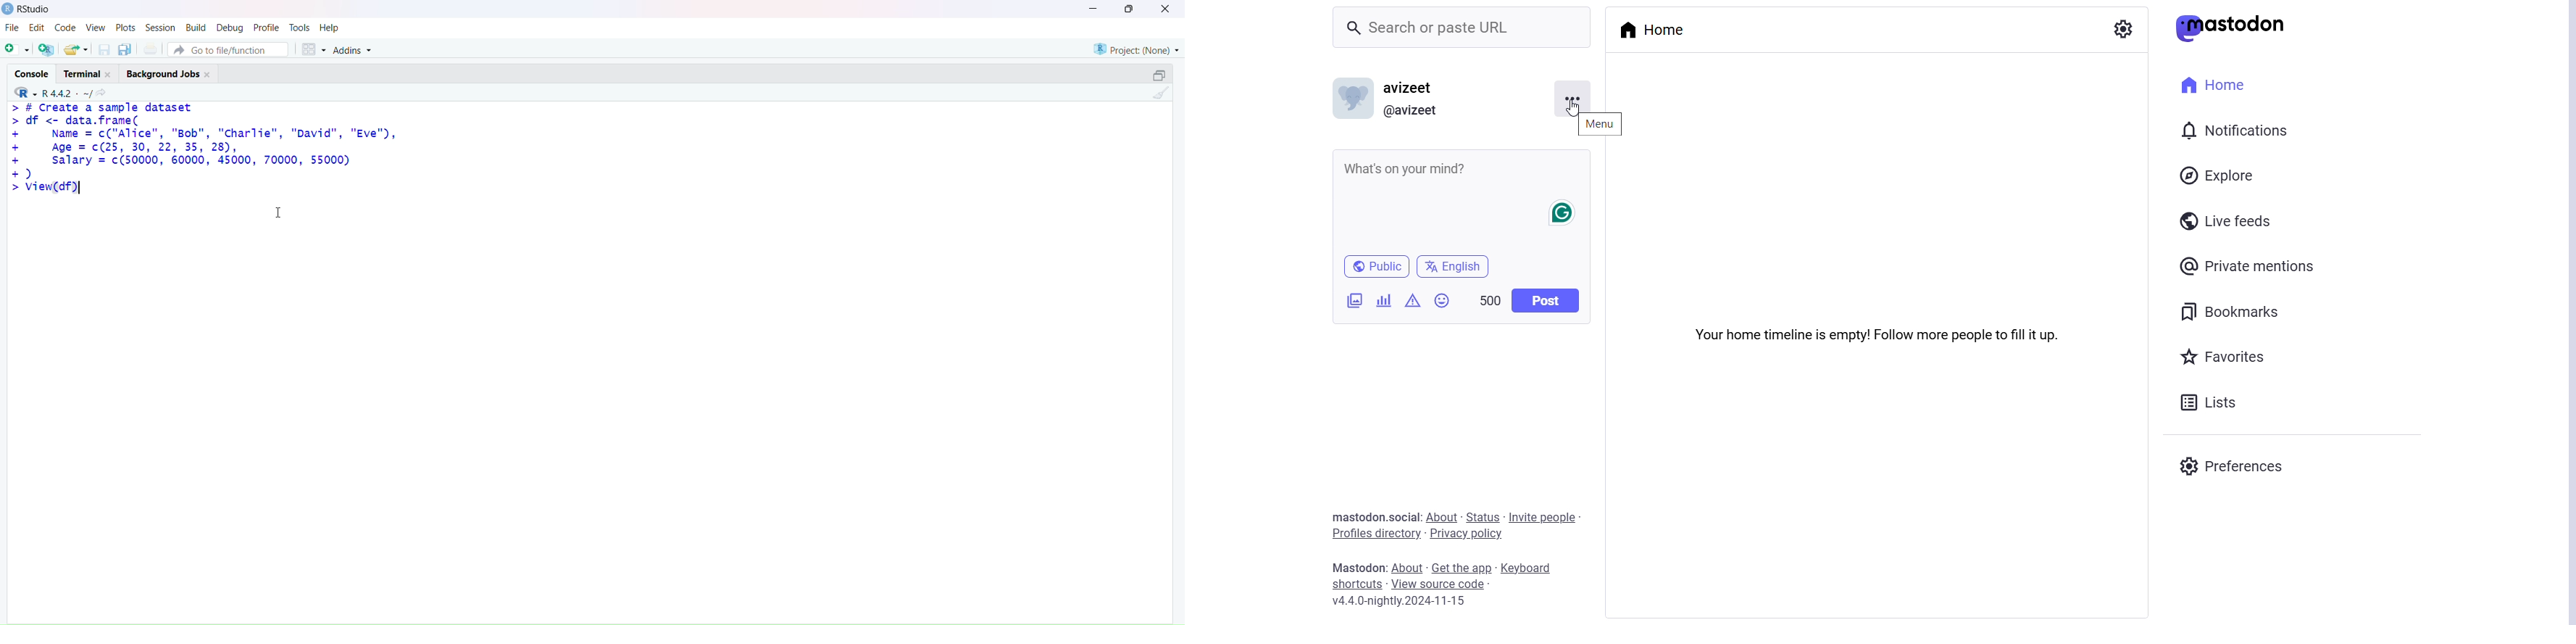 This screenshot has width=2576, height=644. Describe the element at coordinates (1162, 94) in the screenshot. I see `clear console` at that location.